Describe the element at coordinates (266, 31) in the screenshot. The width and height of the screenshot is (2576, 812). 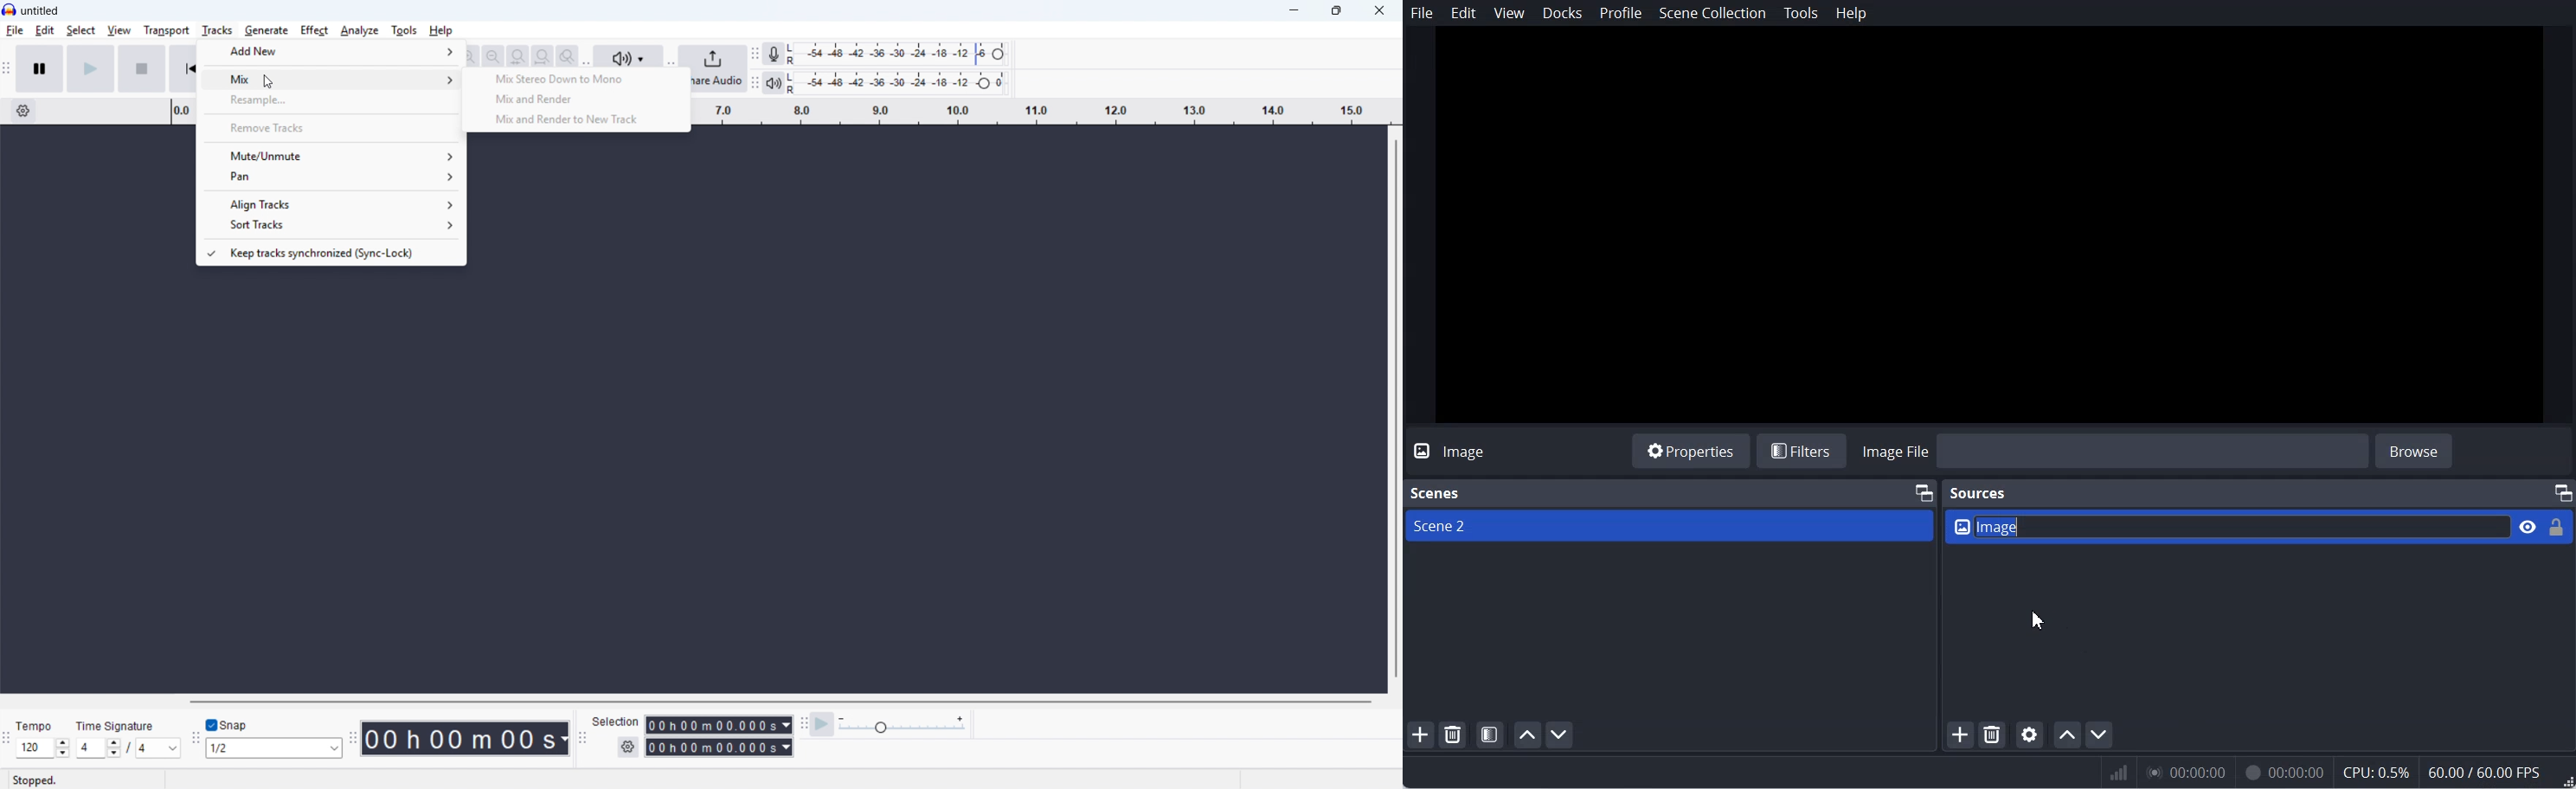
I see `Generate ` at that location.